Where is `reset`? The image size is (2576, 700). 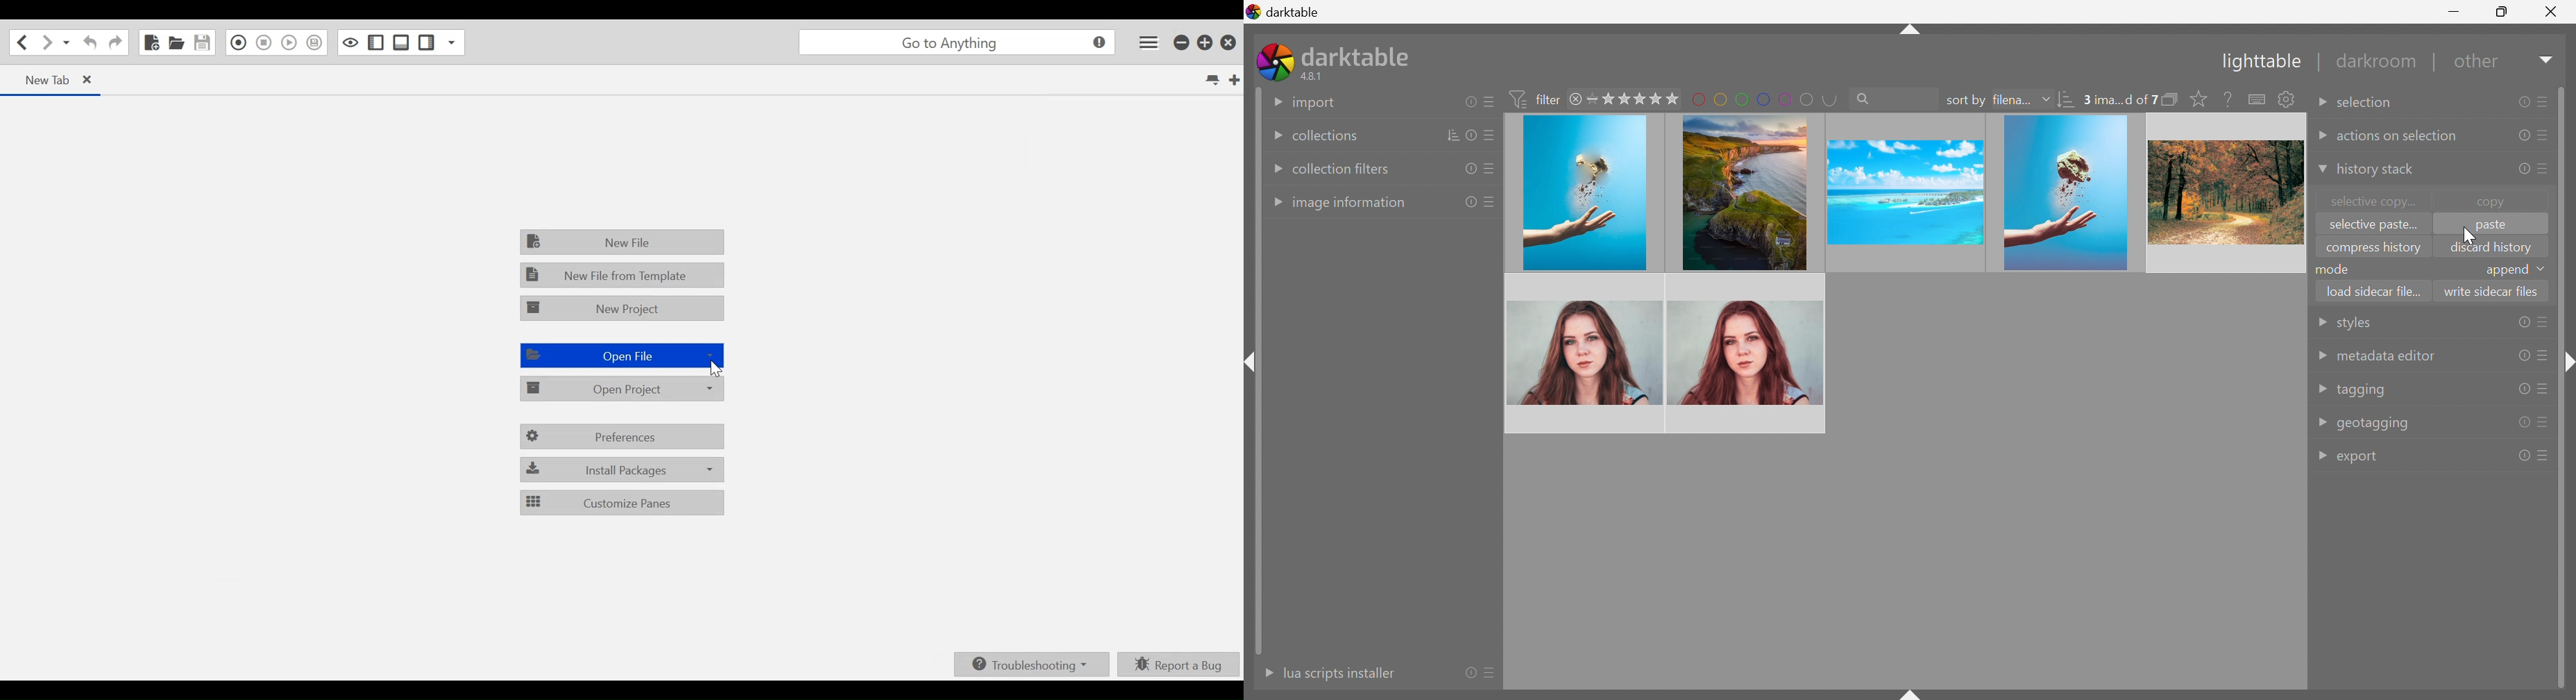
reset is located at coordinates (2523, 102).